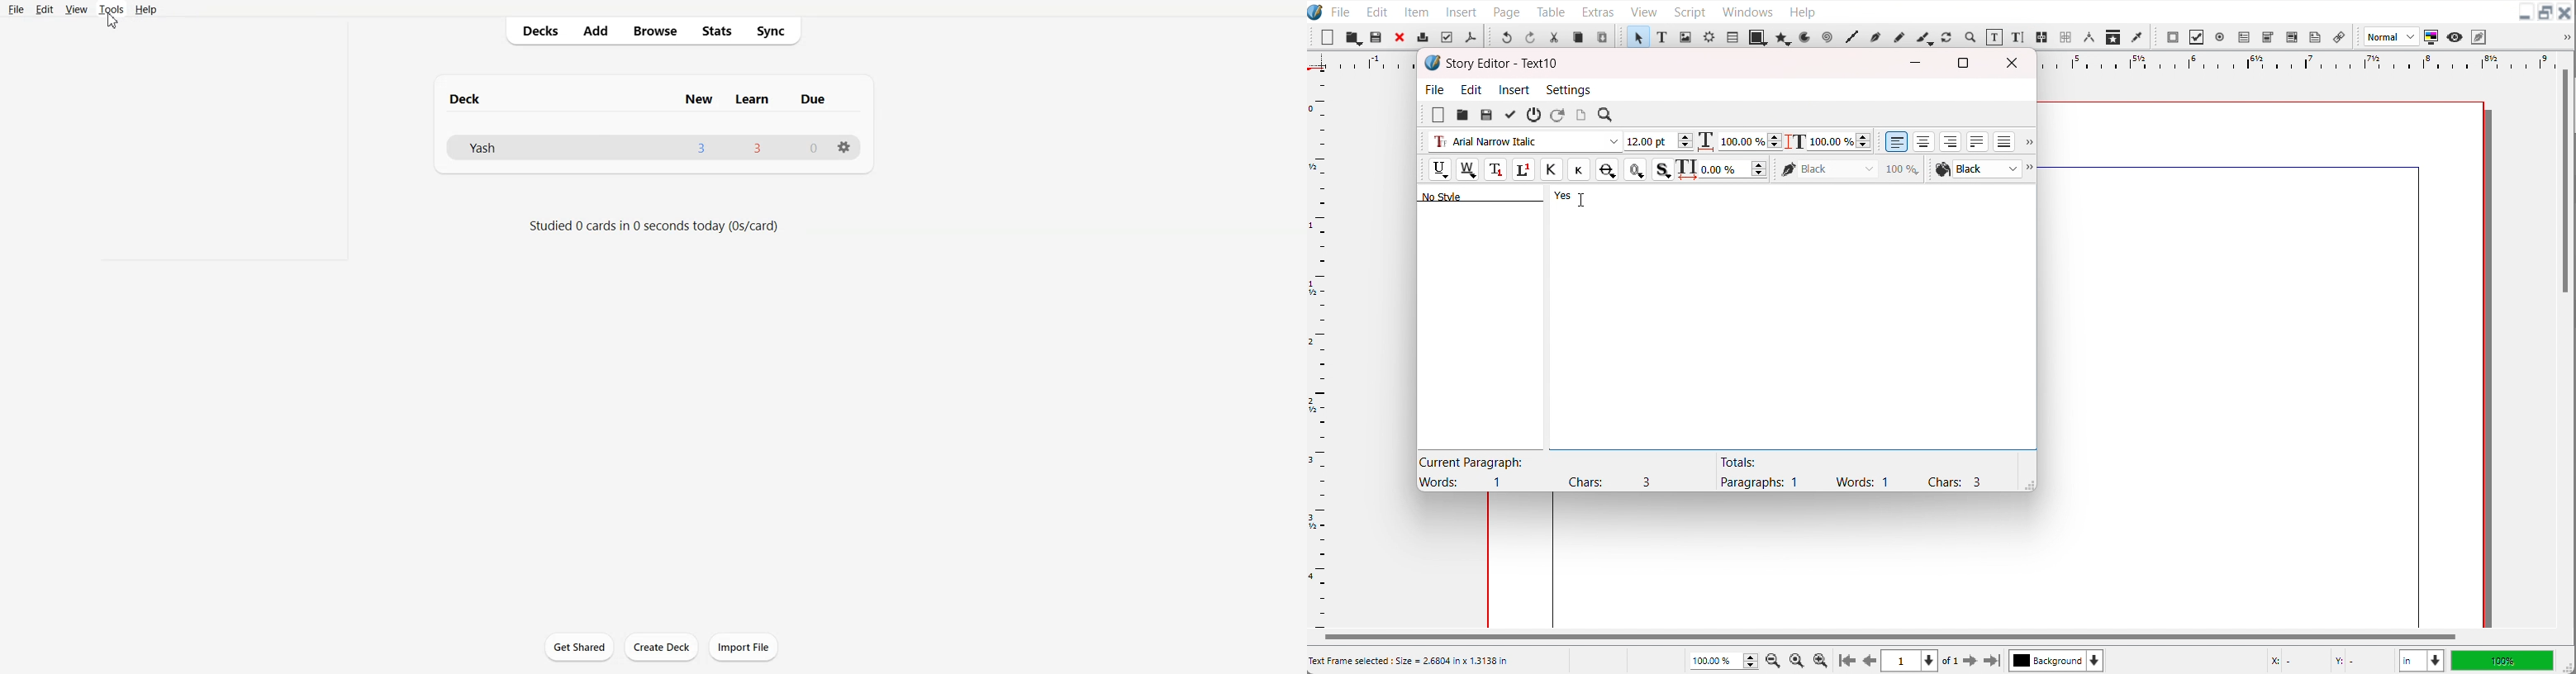  I want to click on Text, so click(1503, 64).